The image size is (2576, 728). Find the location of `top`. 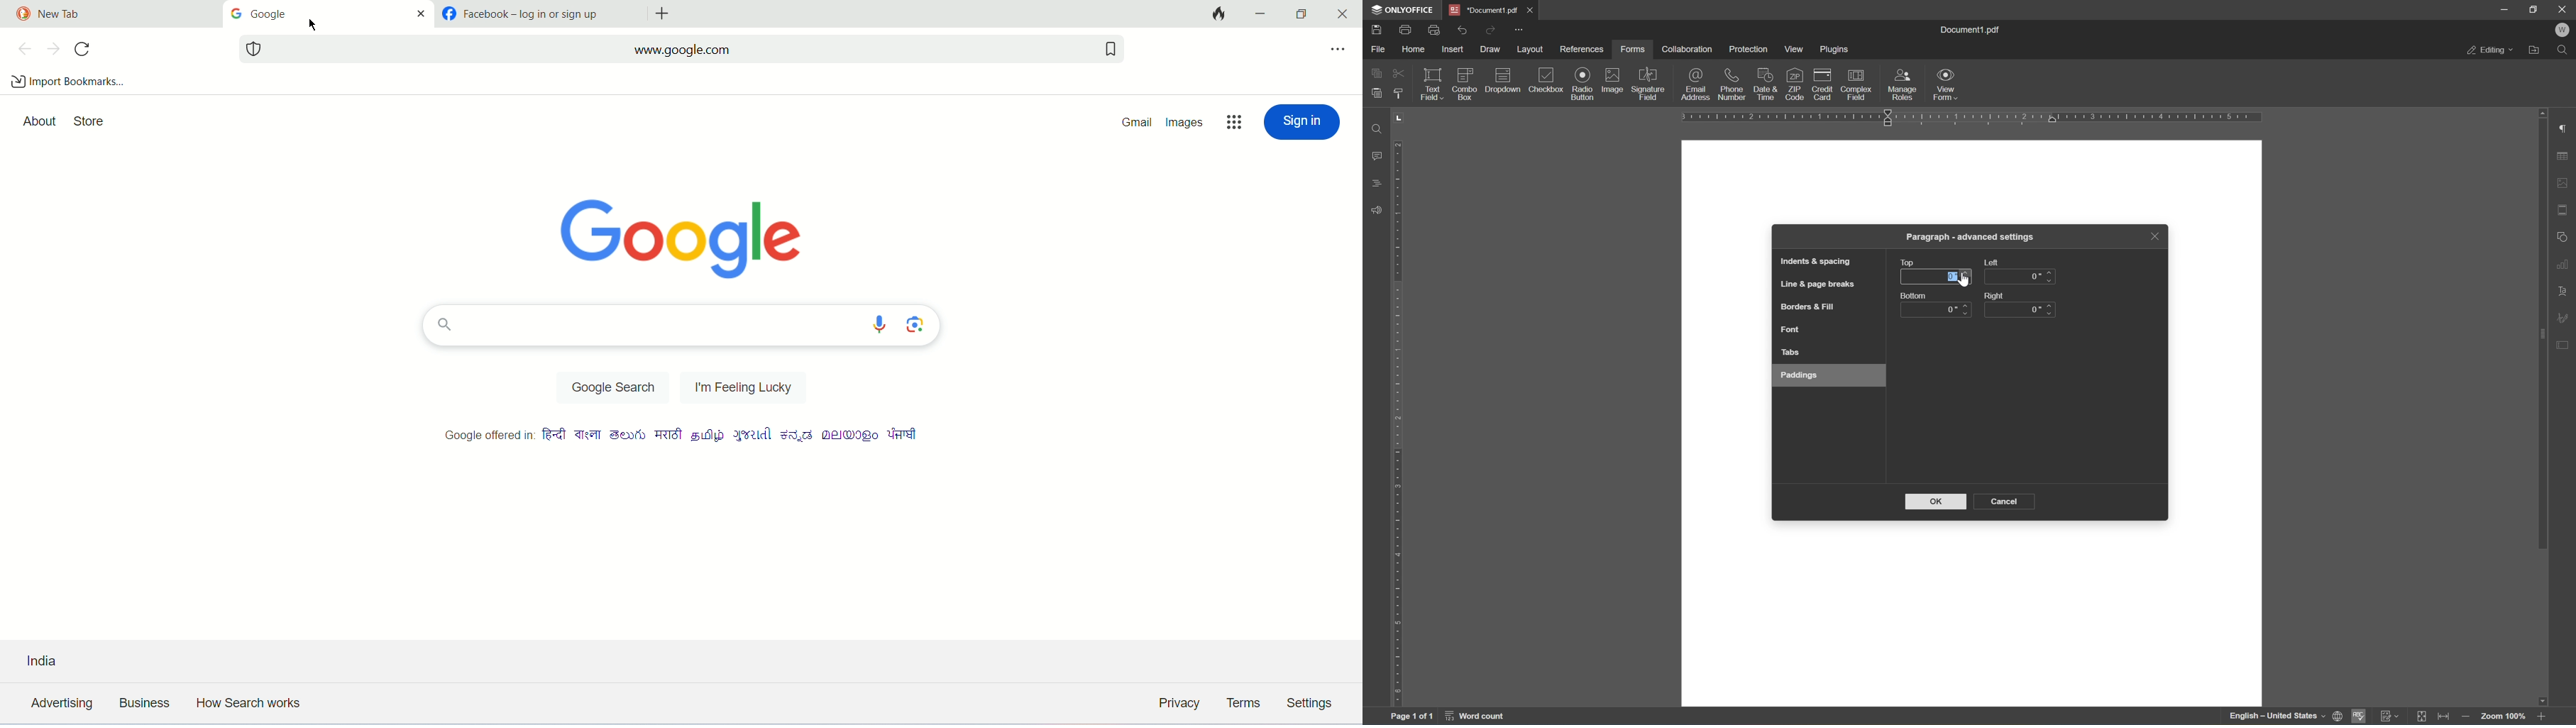

top is located at coordinates (1909, 262).